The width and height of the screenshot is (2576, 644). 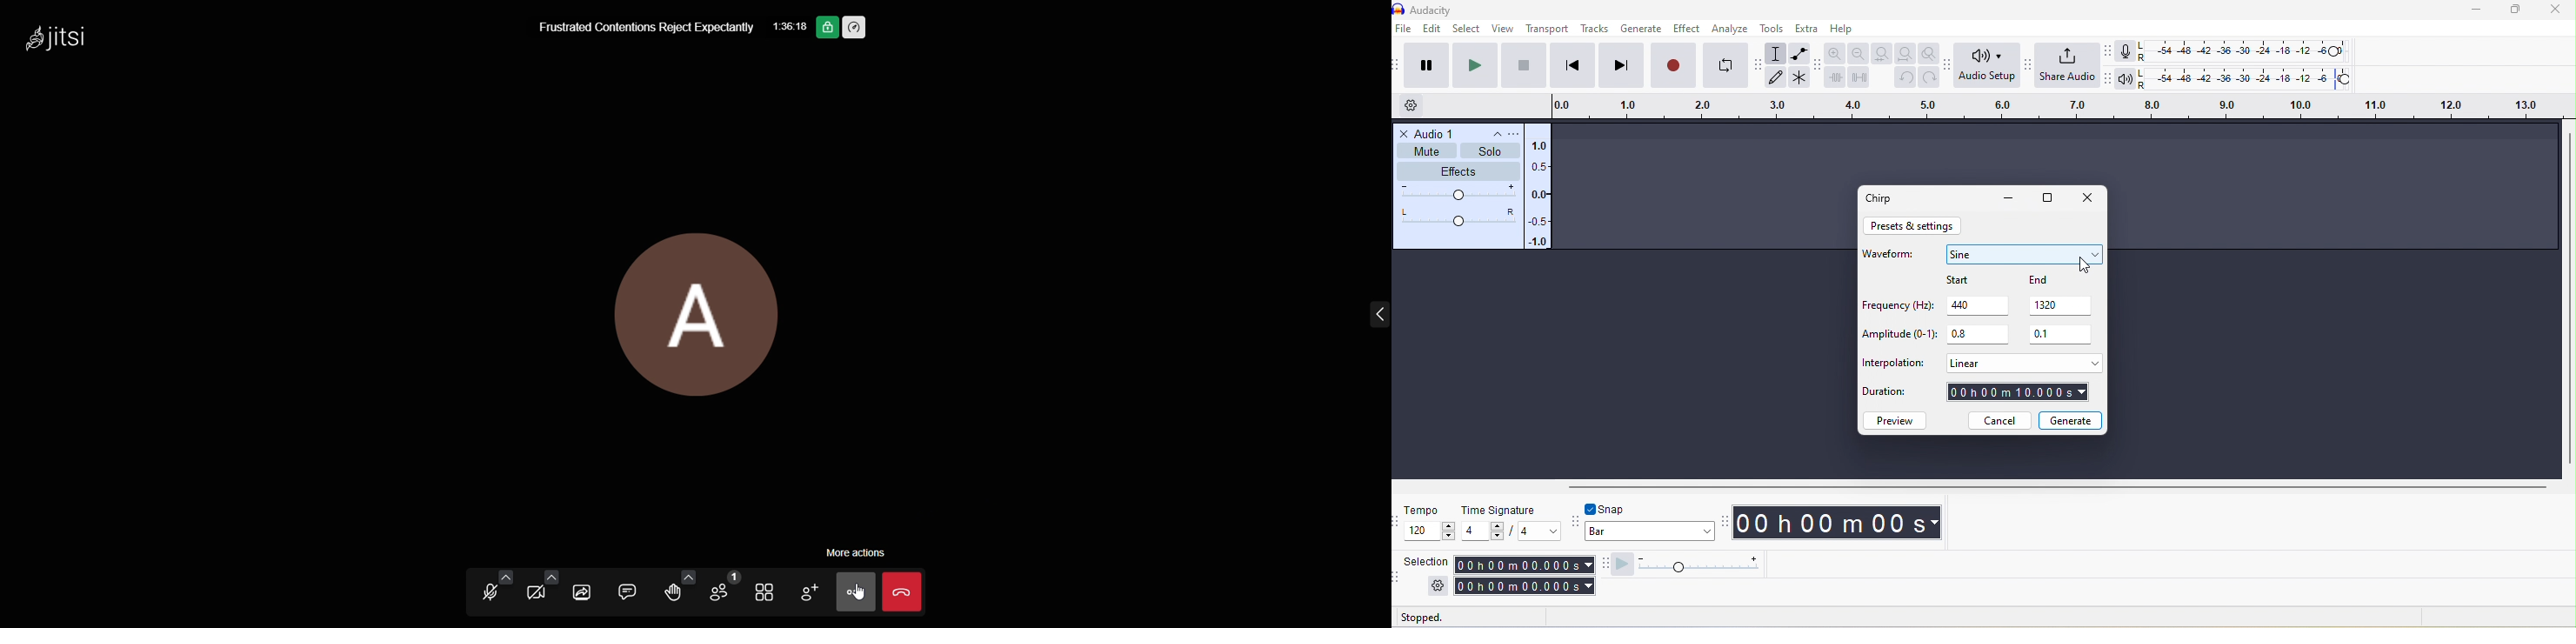 I want to click on record meter, so click(x=2129, y=50).